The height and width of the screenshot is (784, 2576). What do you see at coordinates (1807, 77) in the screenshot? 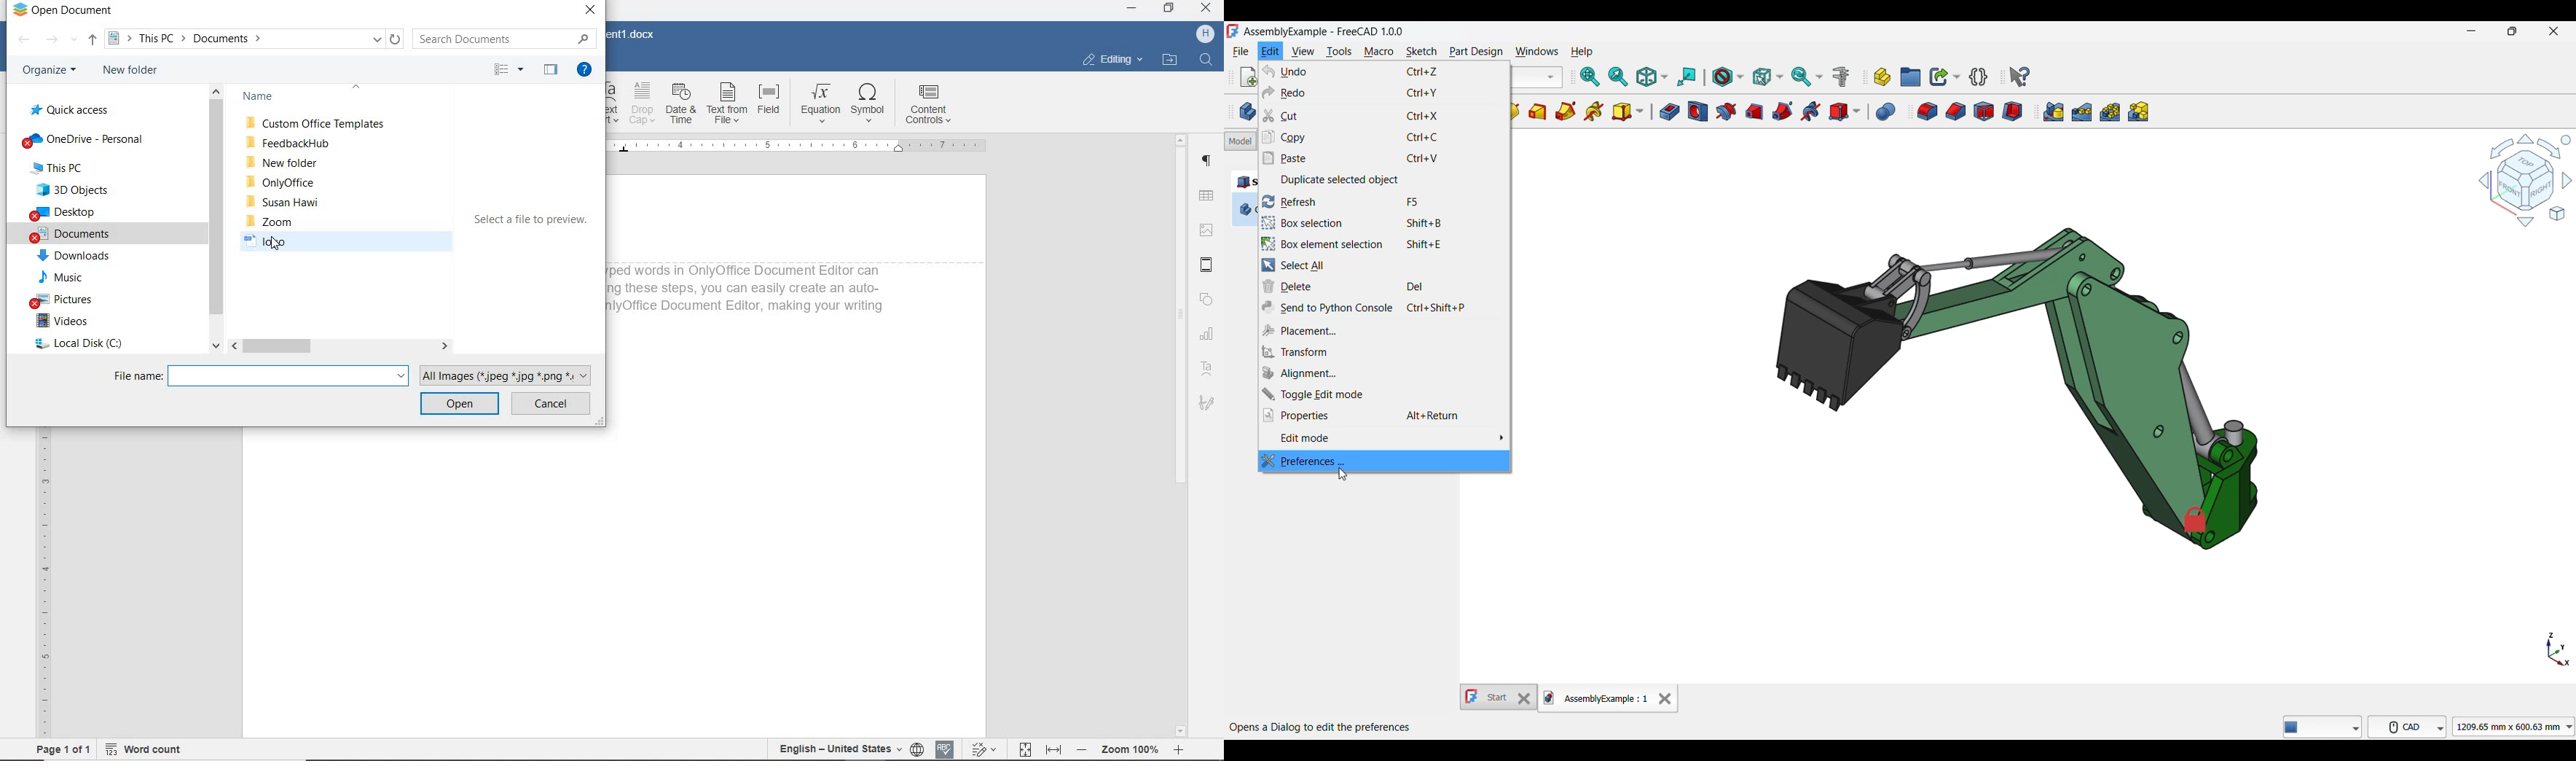
I see `Sync view options` at bounding box center [1807, 77].